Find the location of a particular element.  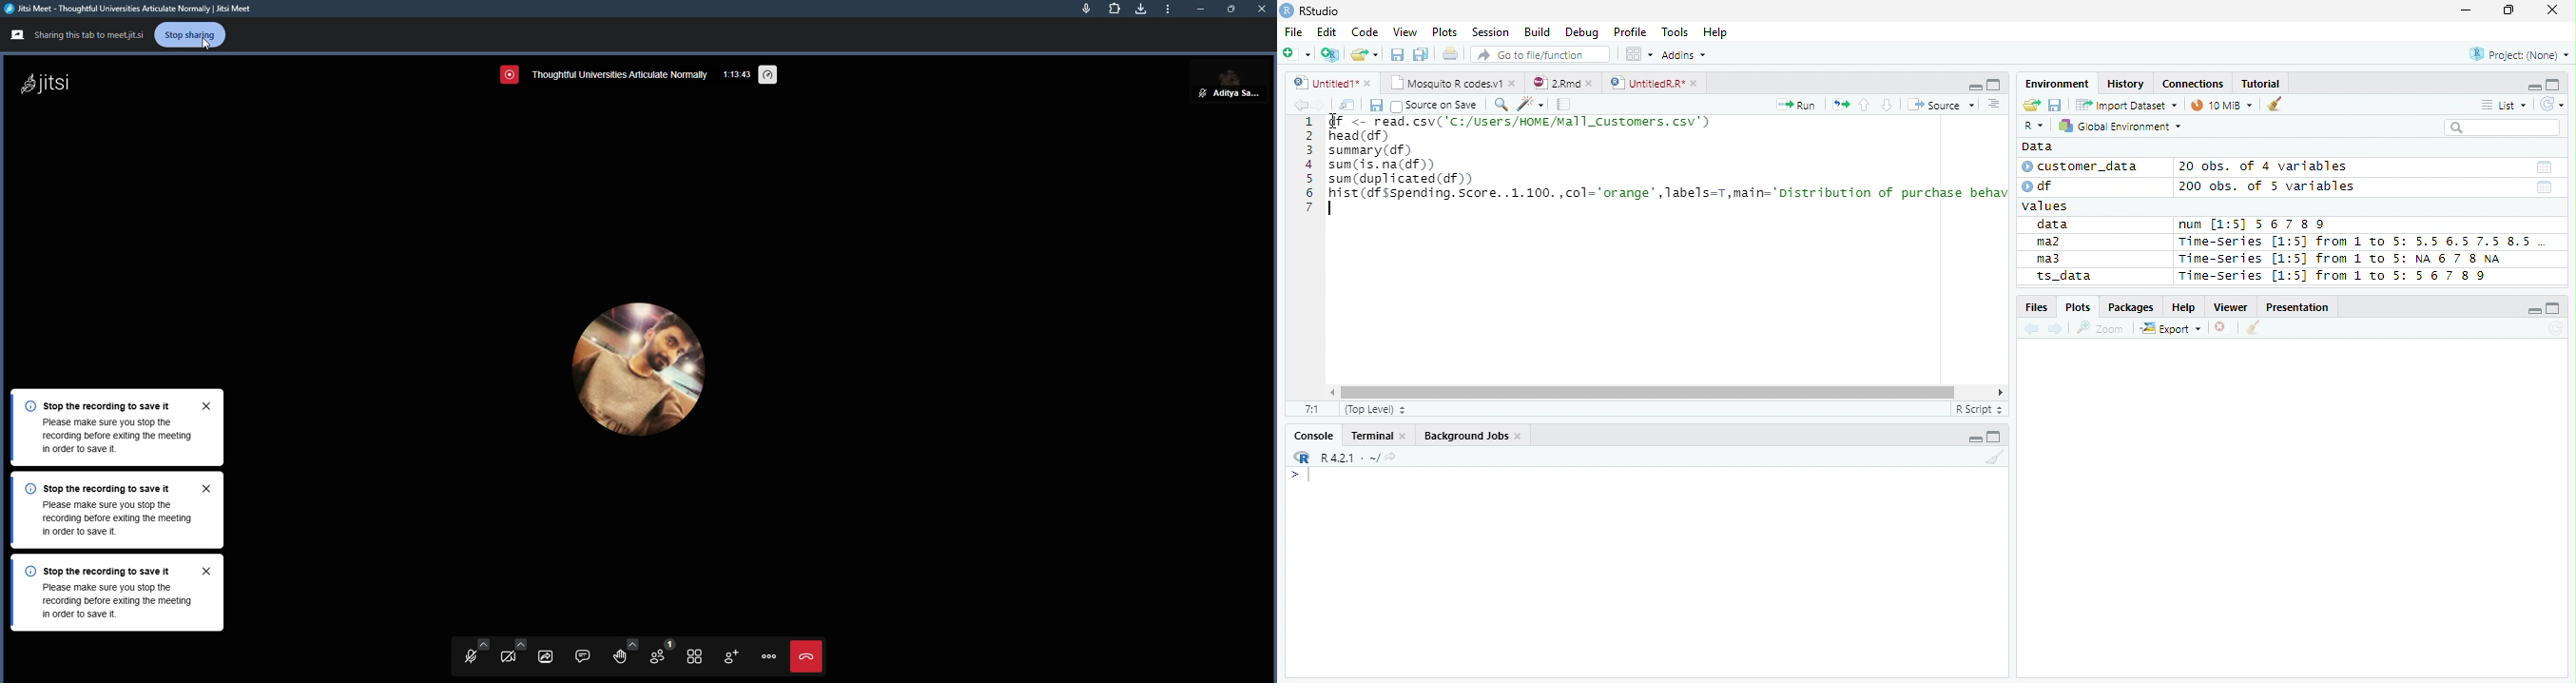

Addins is located at coordinates (1686, 54).